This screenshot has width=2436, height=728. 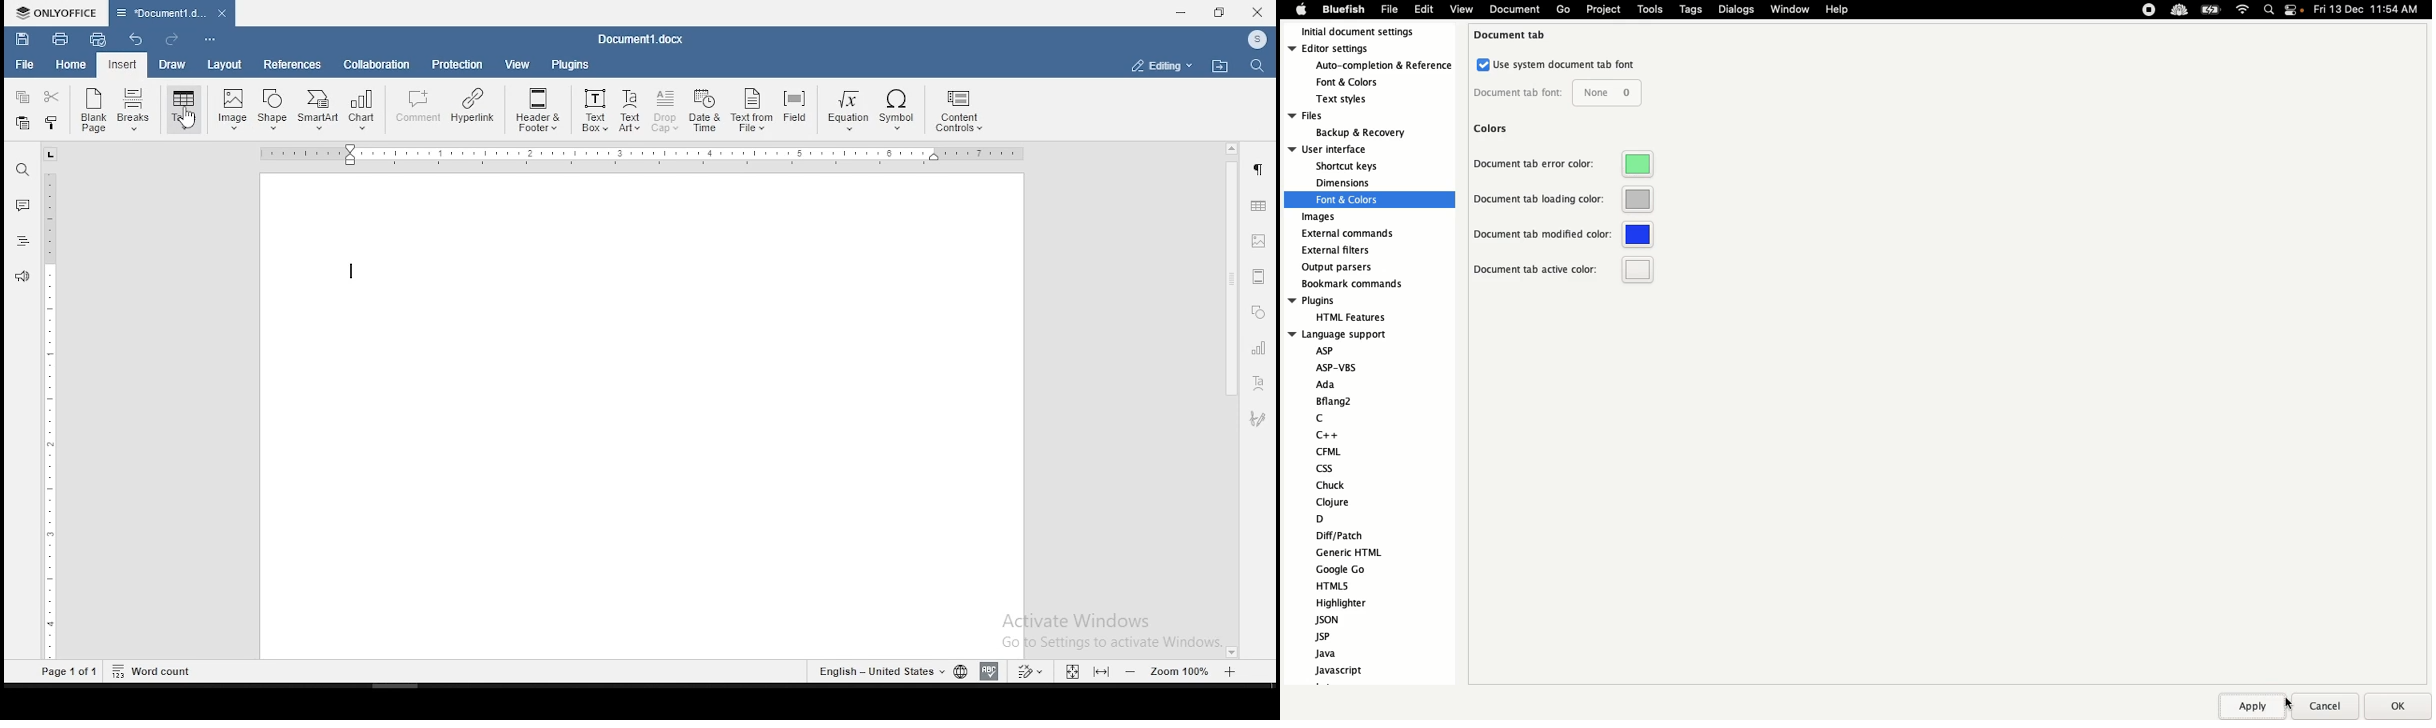 What do you see at coordinates (1159, 64) in the screenshot?
I see `select workspace` at bounding box center [1159, 64].